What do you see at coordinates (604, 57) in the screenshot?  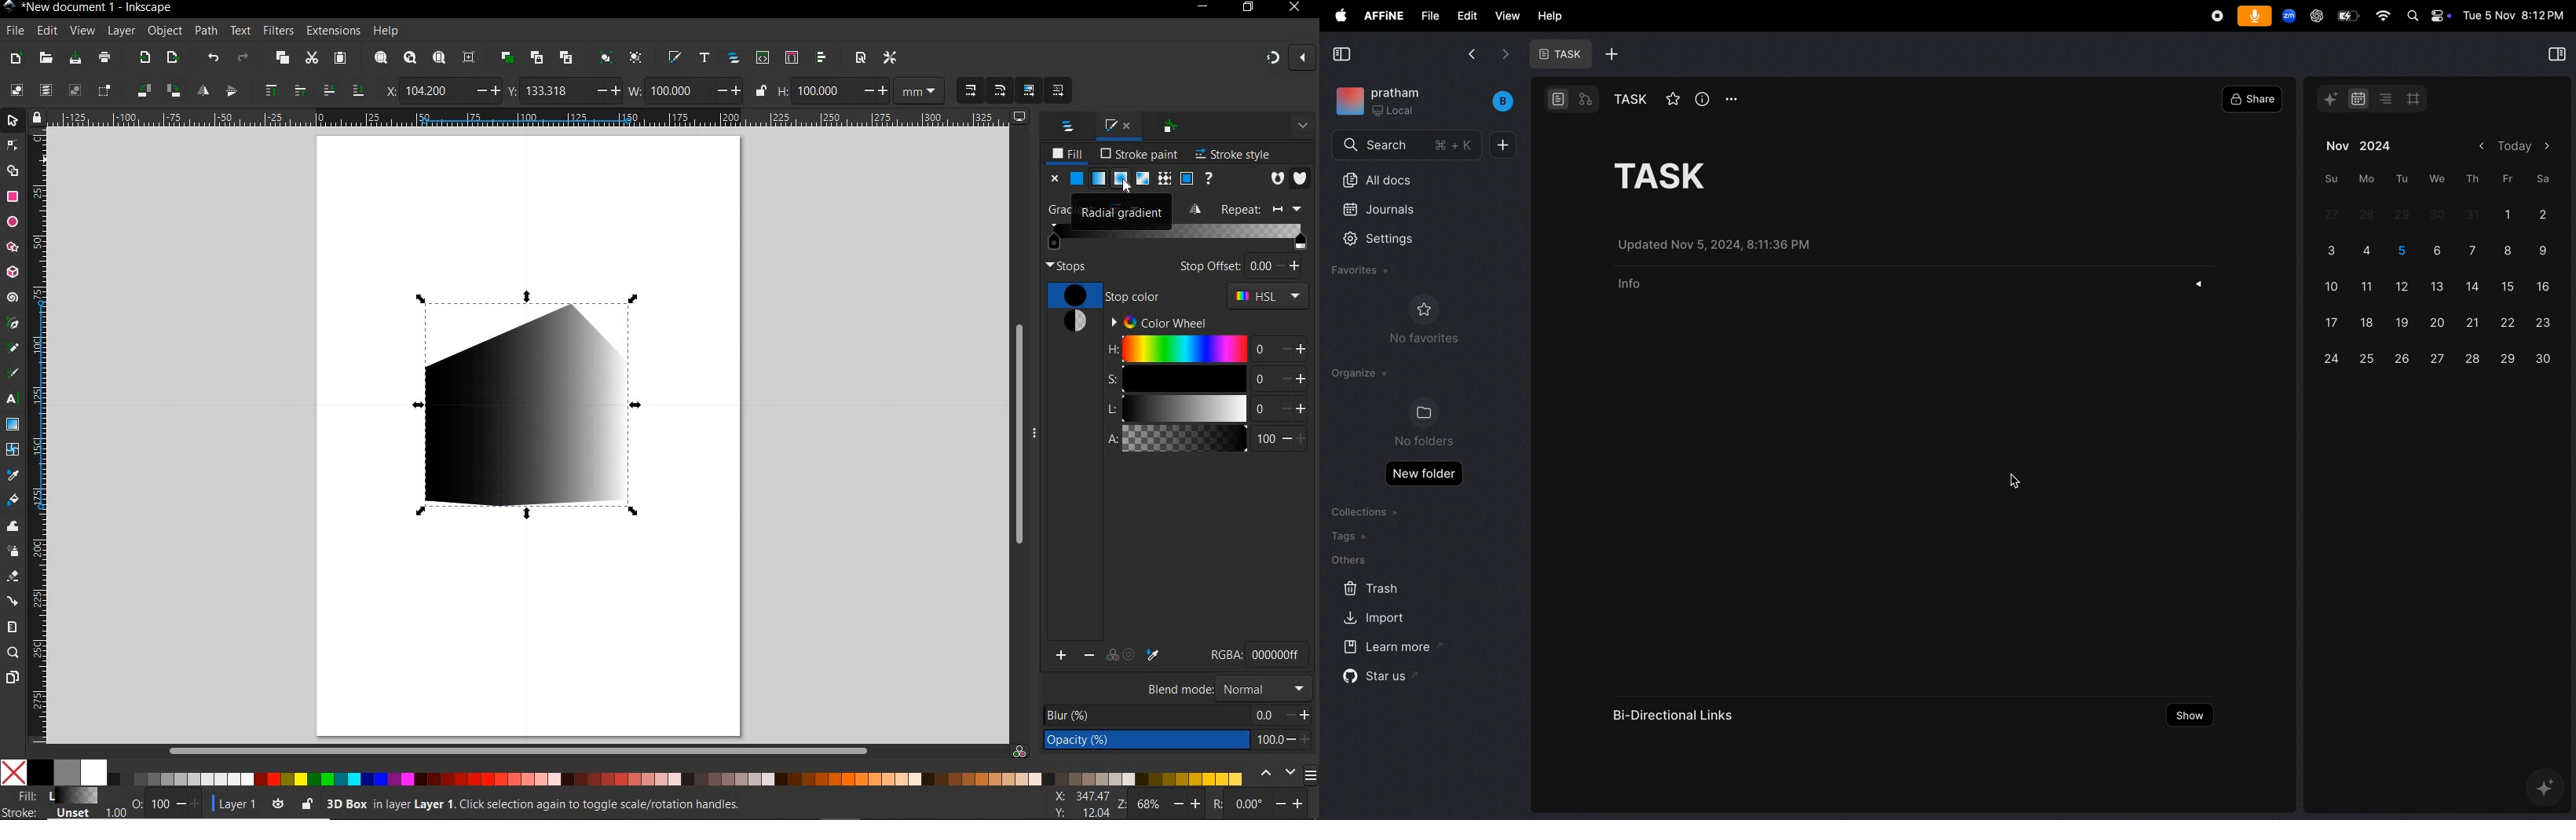 I see `GROUP` at bounding box center [604, 57].